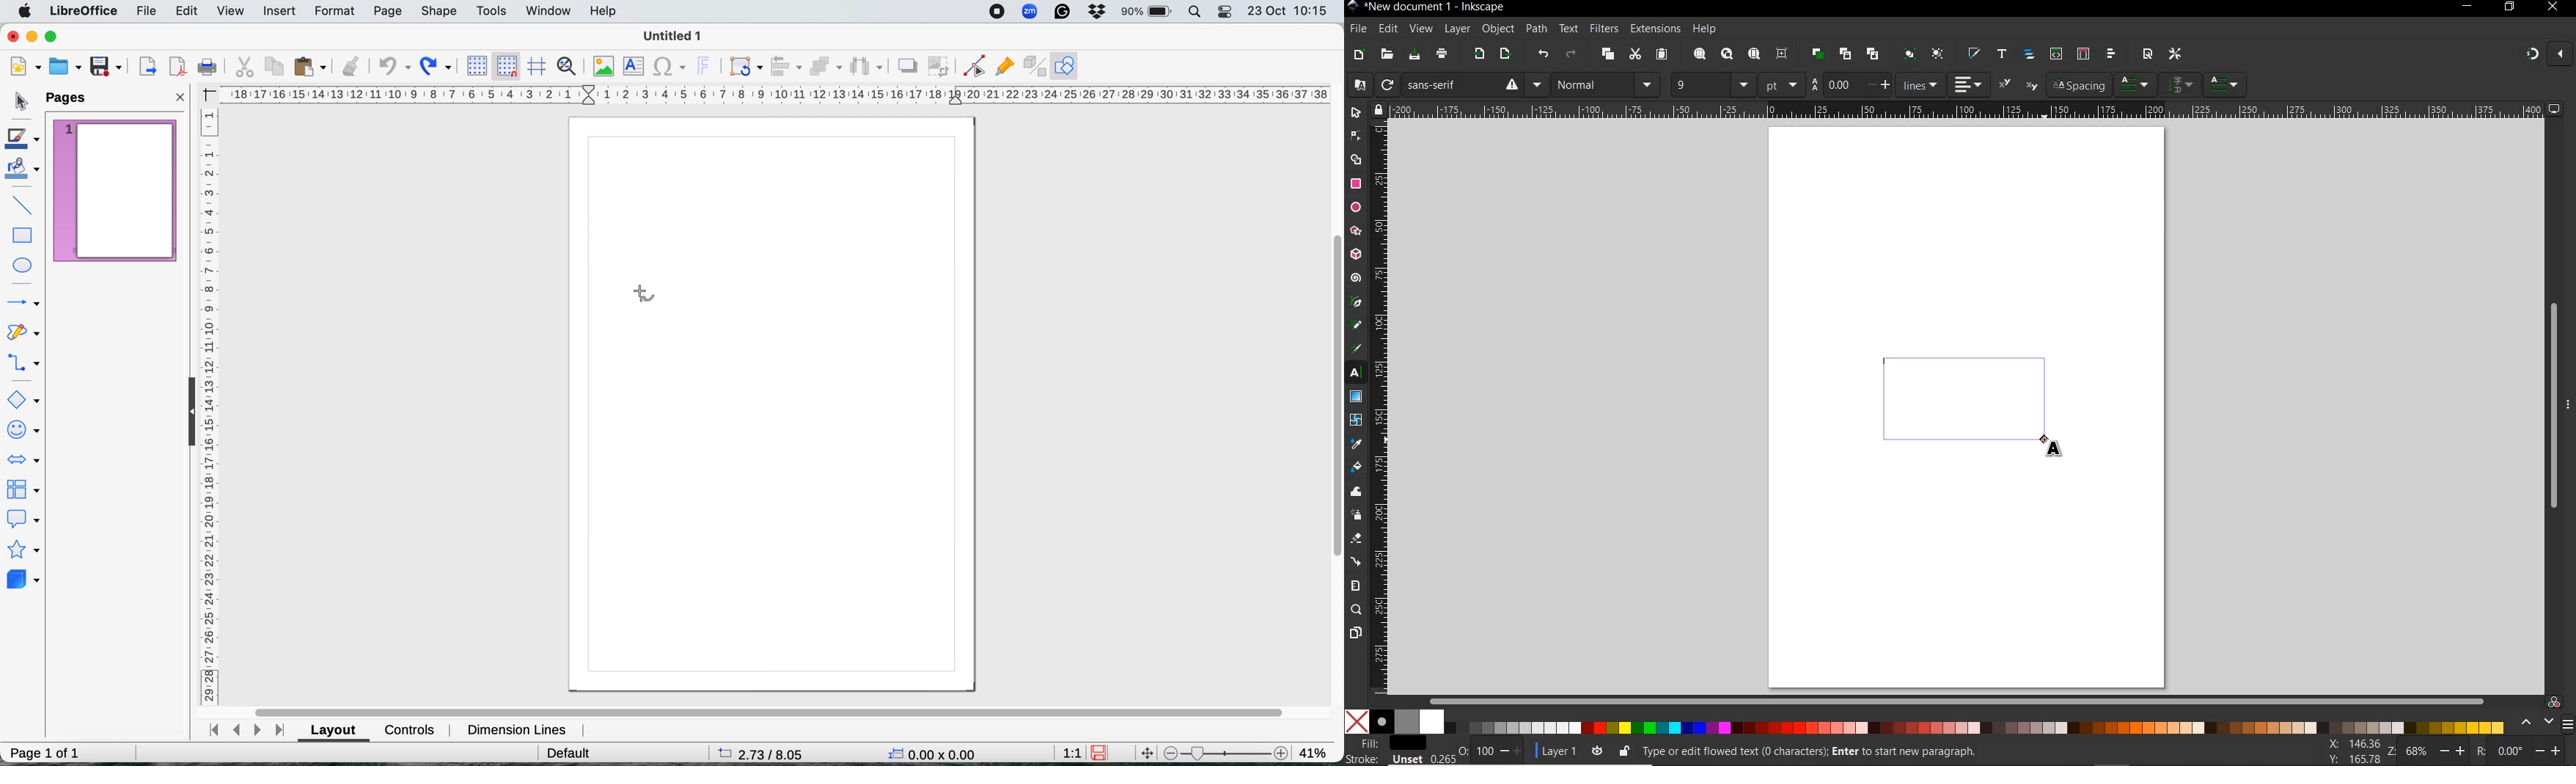 This screenshot has width=2576, height=784. Describe the element at coordinates (1065, 66) in the screenshot. I see `show draw functions` at that location.